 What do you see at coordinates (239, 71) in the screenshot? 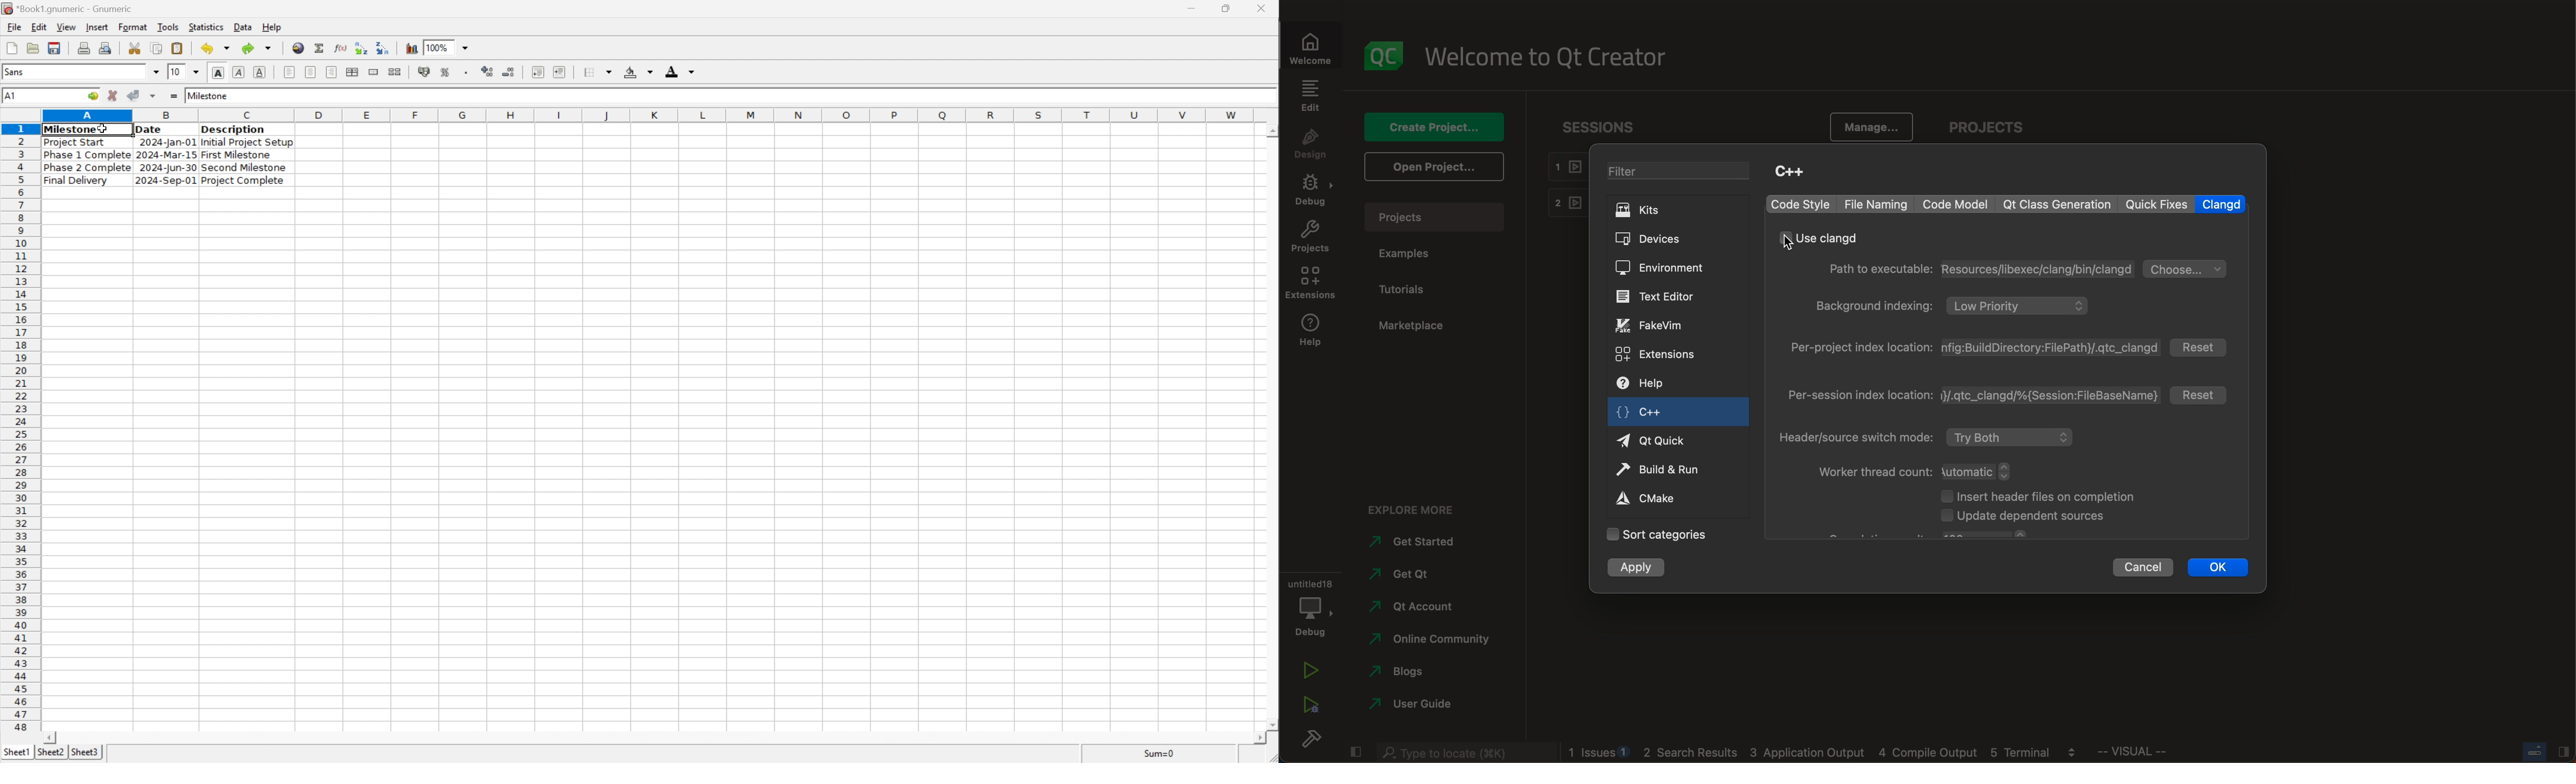
I see `italic` at bounding box center [239, 71].